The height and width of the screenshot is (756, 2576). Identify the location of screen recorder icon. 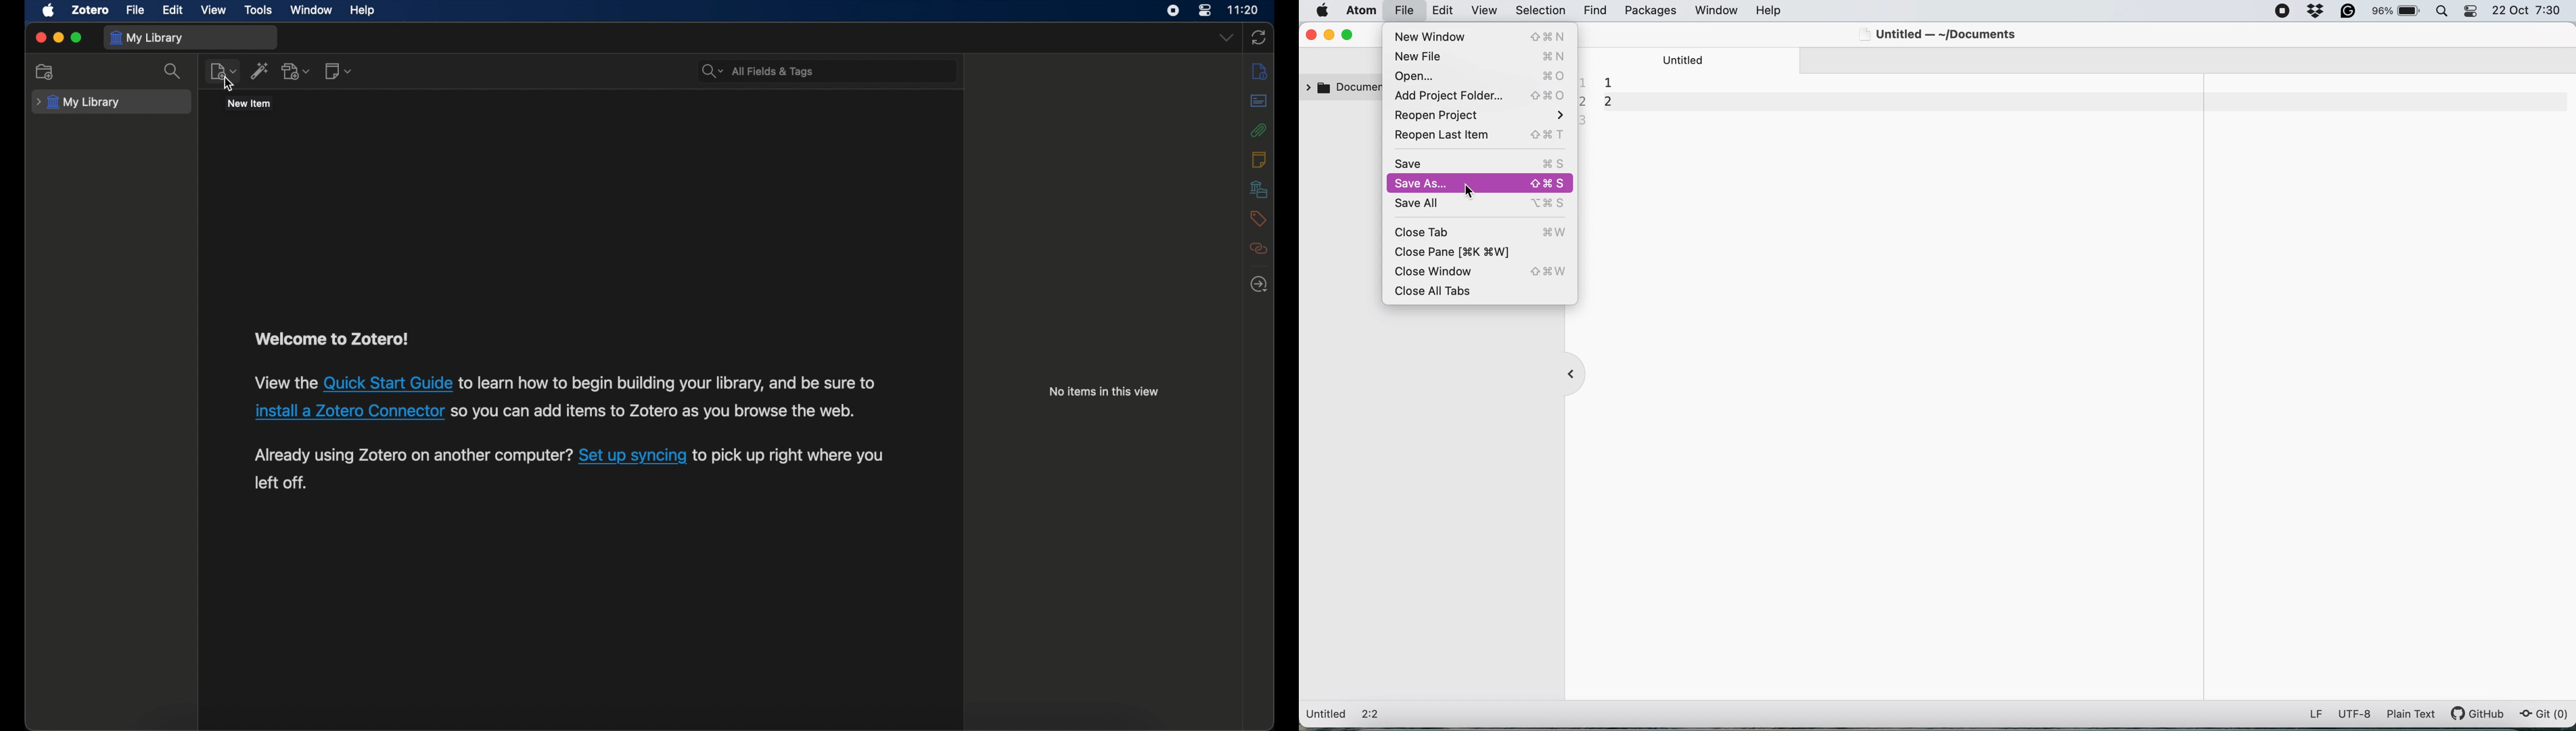
(1174, 11).